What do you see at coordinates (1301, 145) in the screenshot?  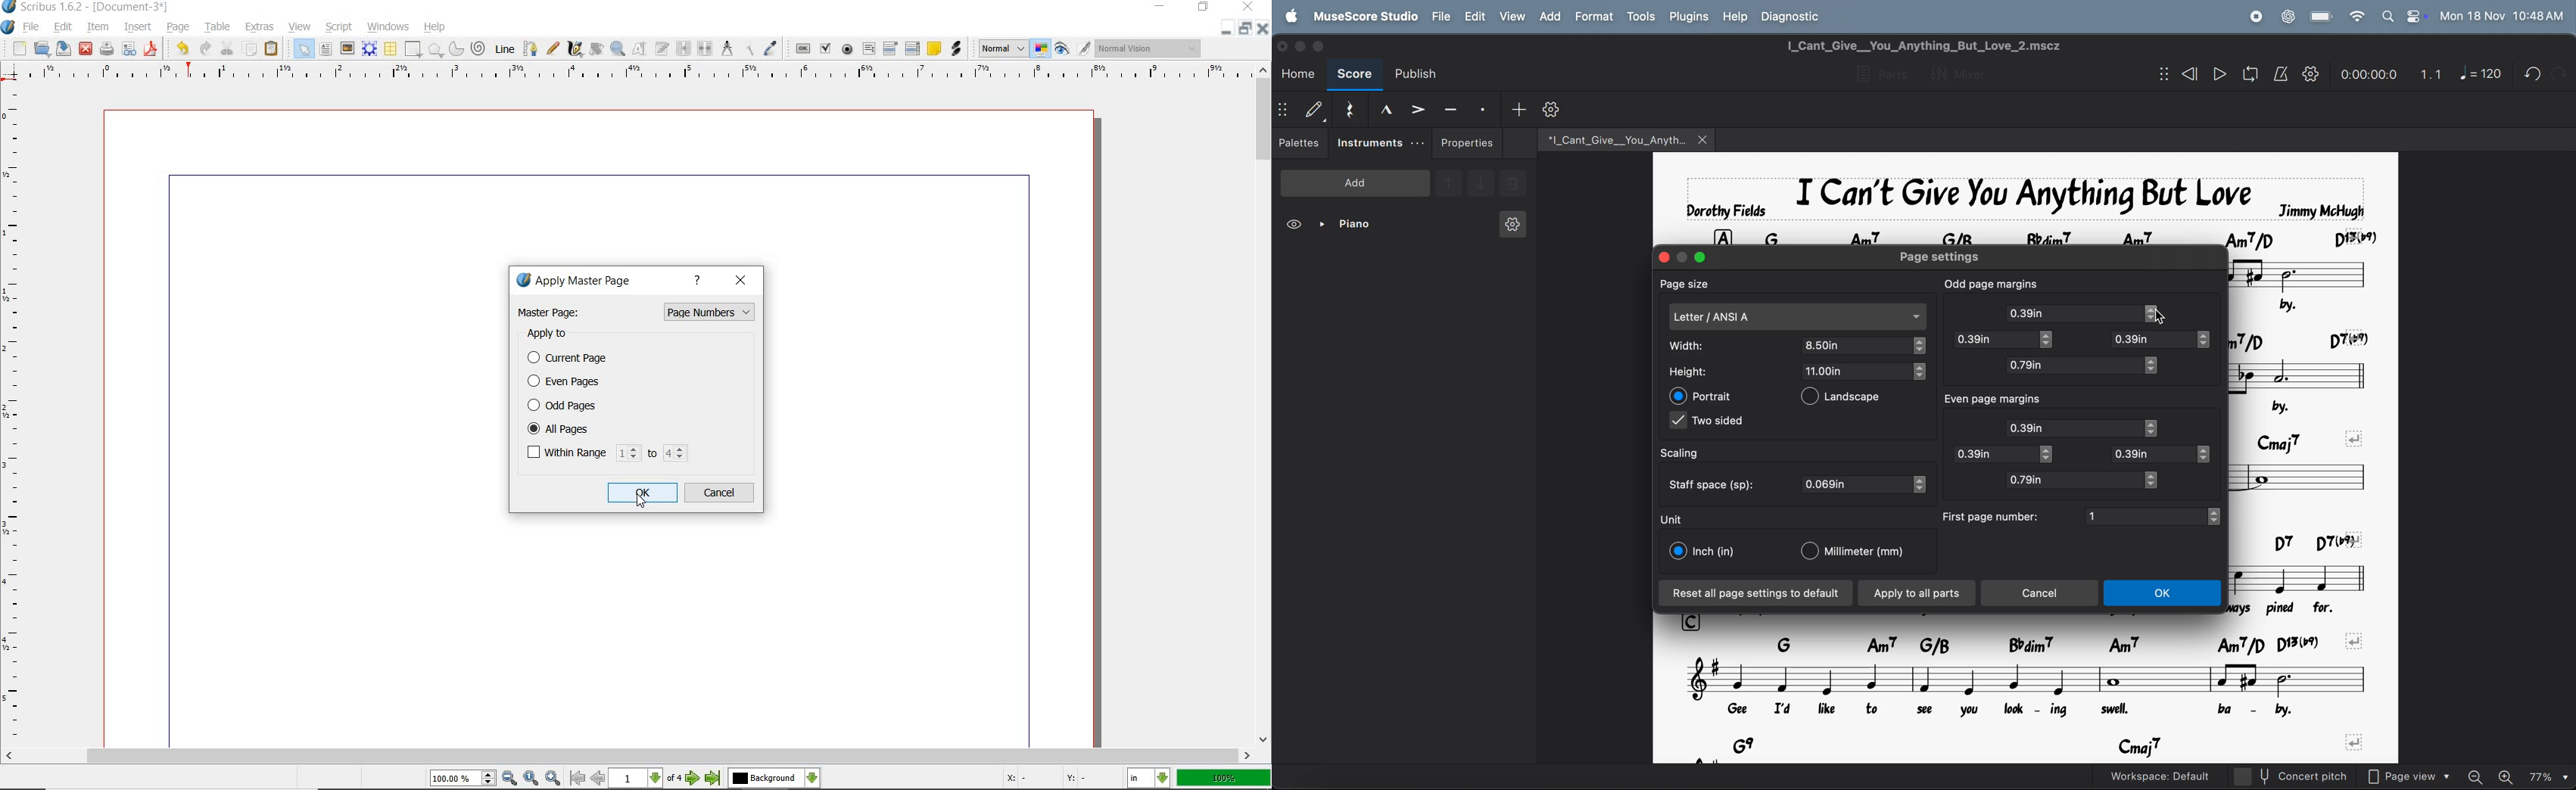 I see `palettes` at bounding box center [1301, 145].